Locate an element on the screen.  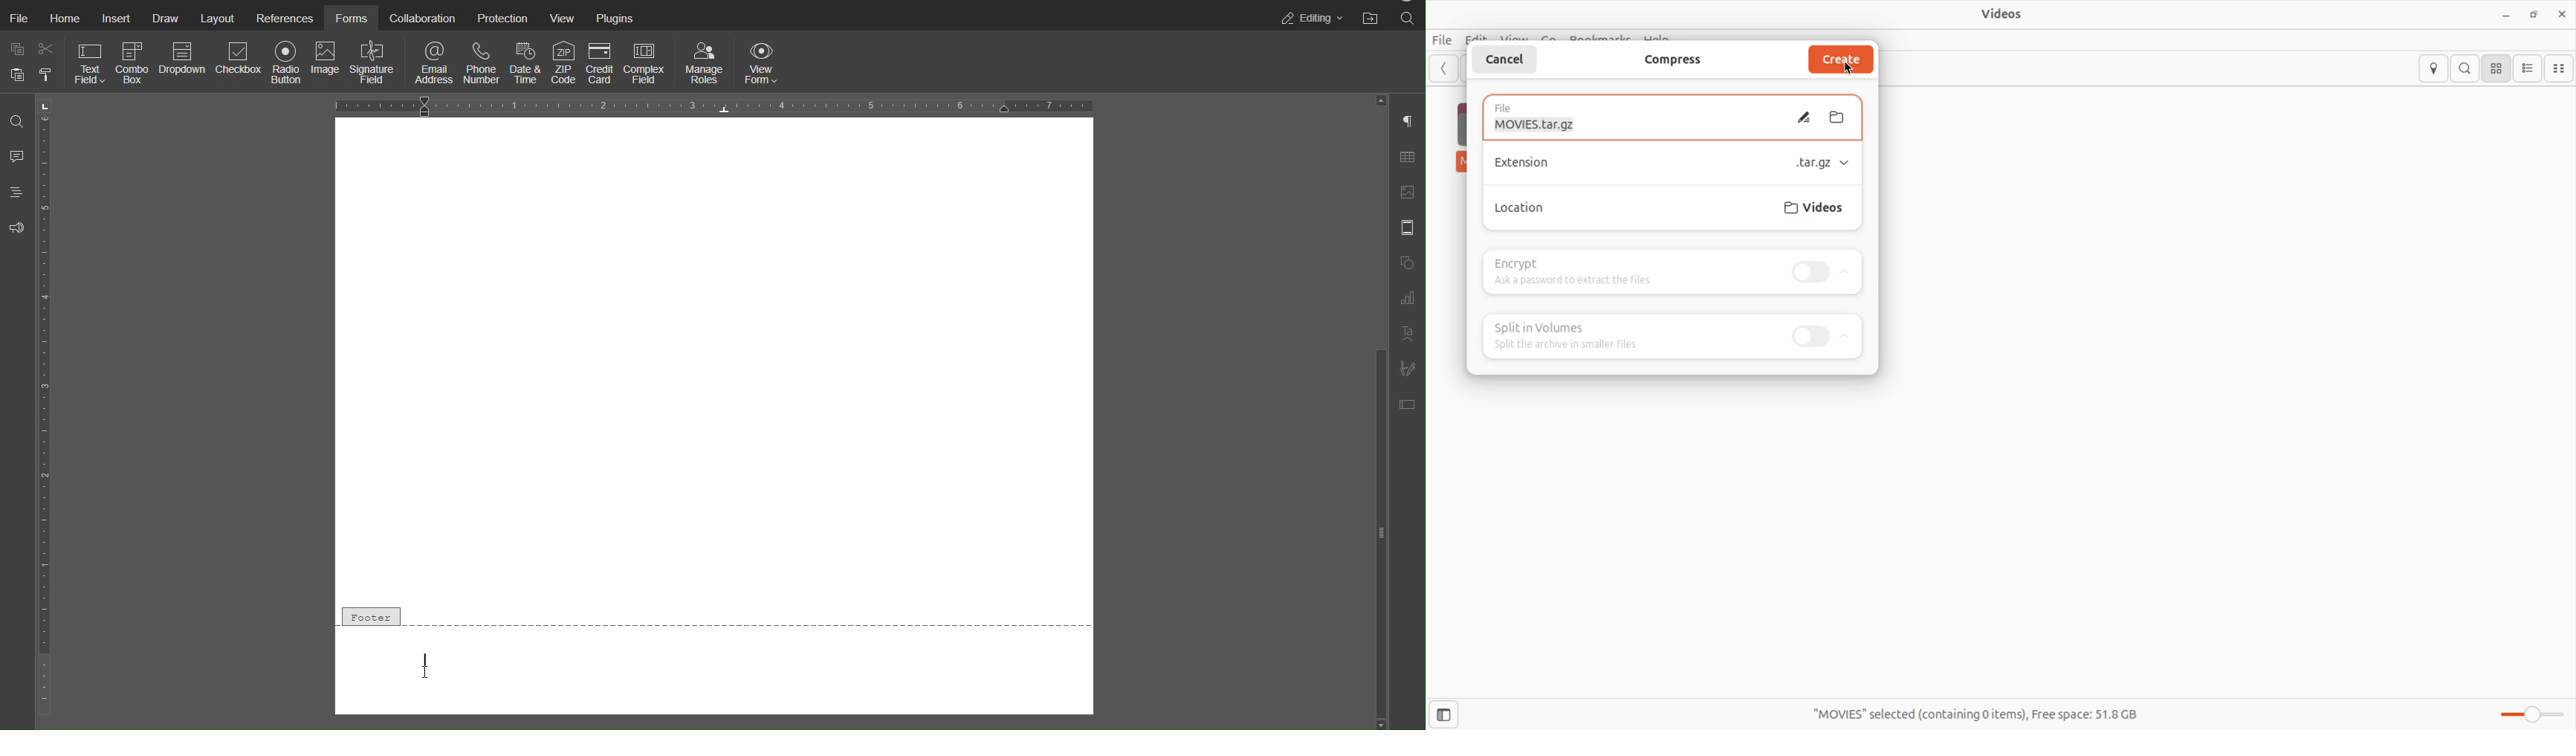
Manage Roles is located at coordinates (705, 62).